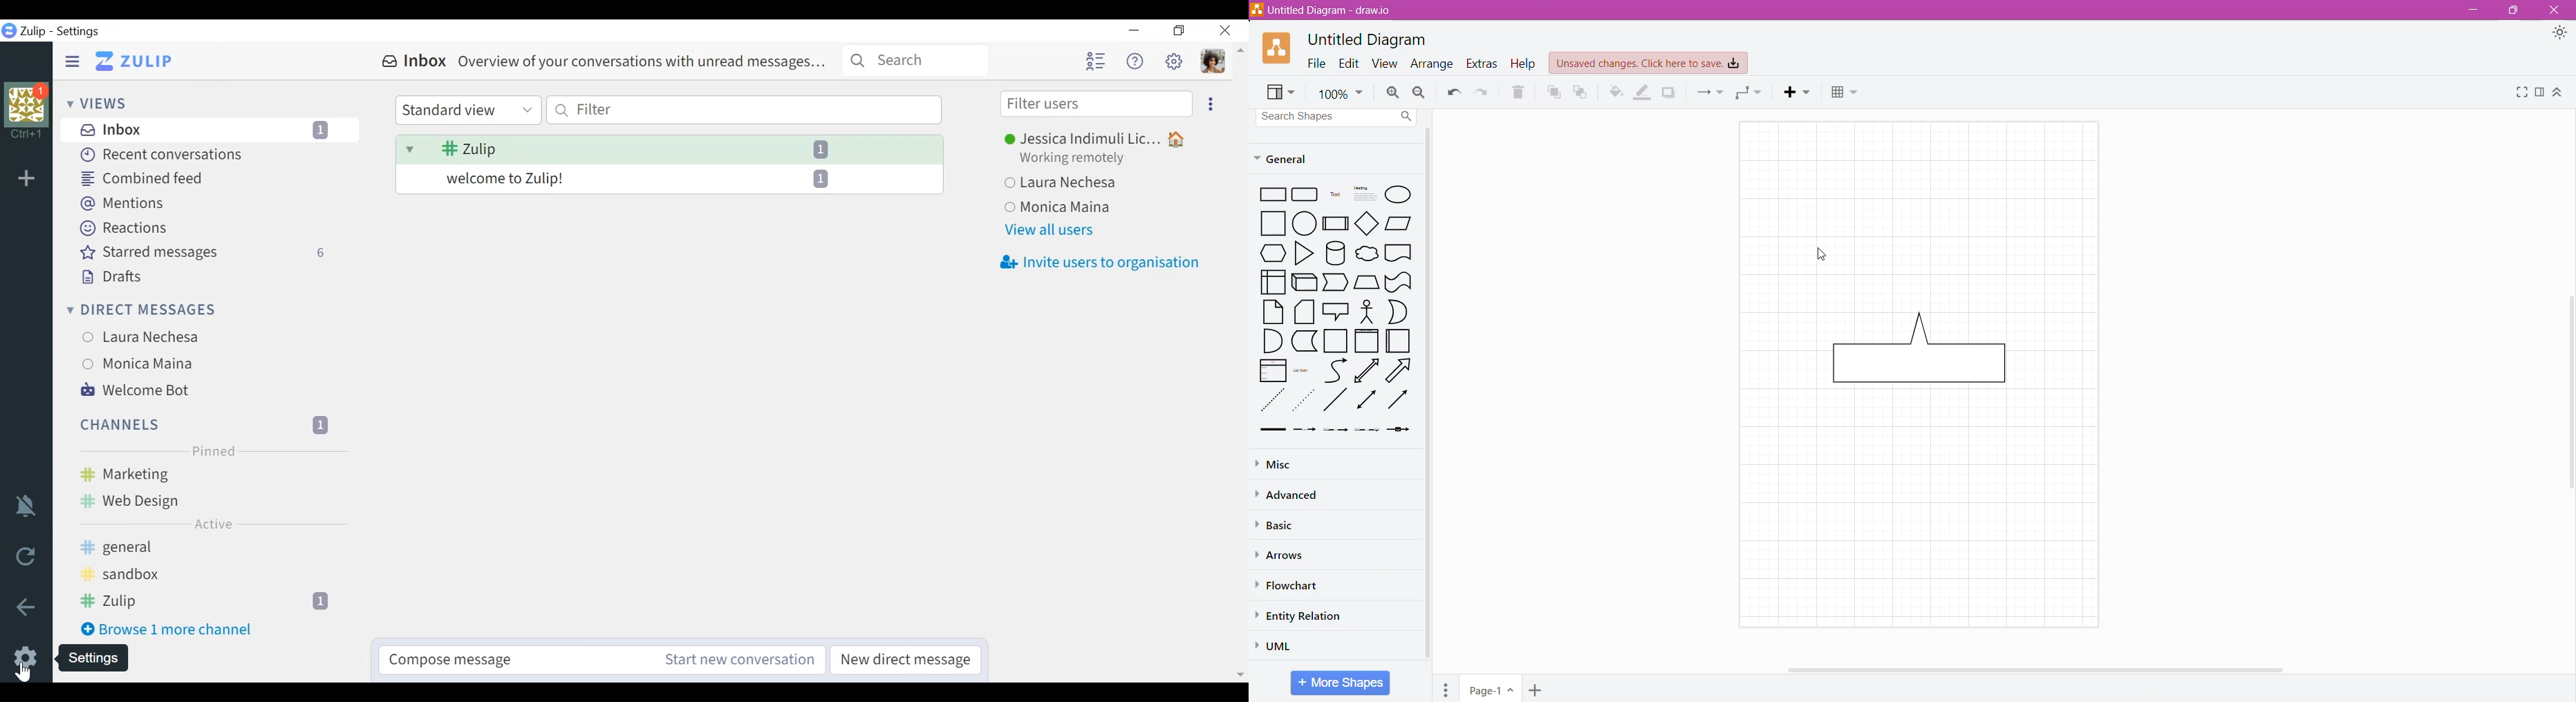 The image size is (2576, 728). Describe the element at coordinates (26, 608) in the screenshot. I see `Go Back` at that location.